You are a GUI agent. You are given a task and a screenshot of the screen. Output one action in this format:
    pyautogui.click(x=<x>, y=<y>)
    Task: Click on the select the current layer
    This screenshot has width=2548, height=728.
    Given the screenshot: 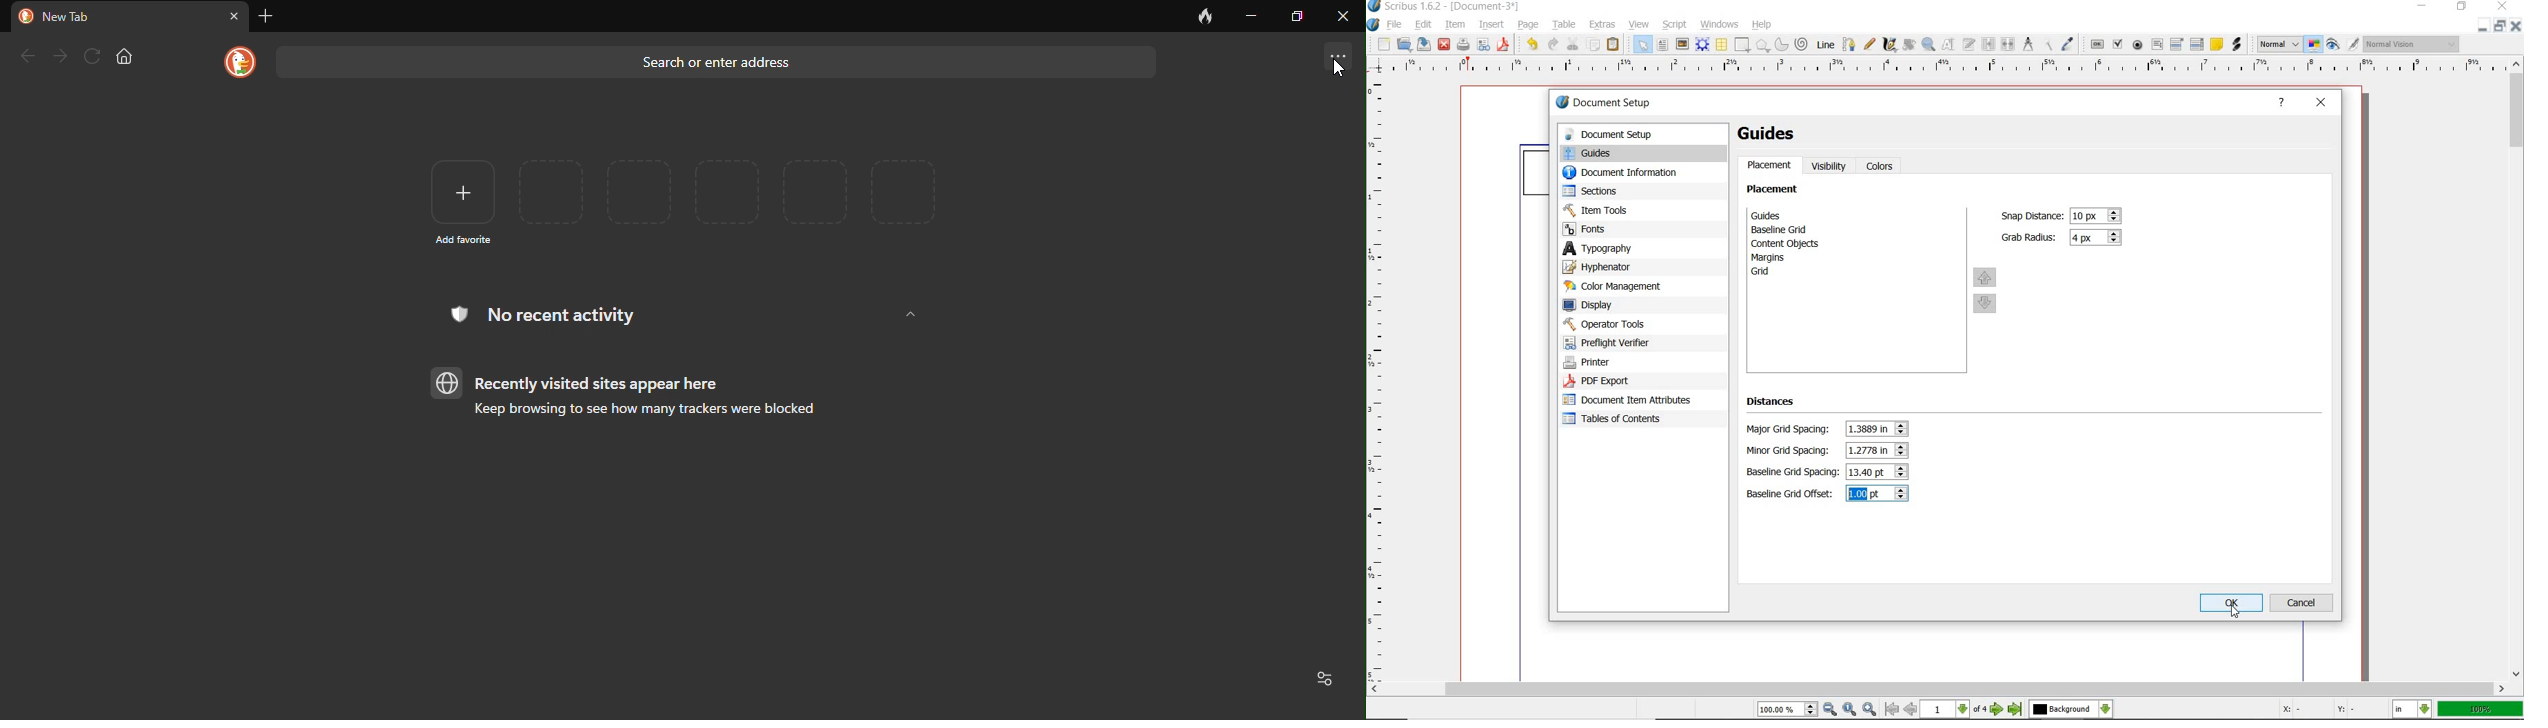 What is the action you would take?
    pyautogui.click(x=2072, y=710)
    